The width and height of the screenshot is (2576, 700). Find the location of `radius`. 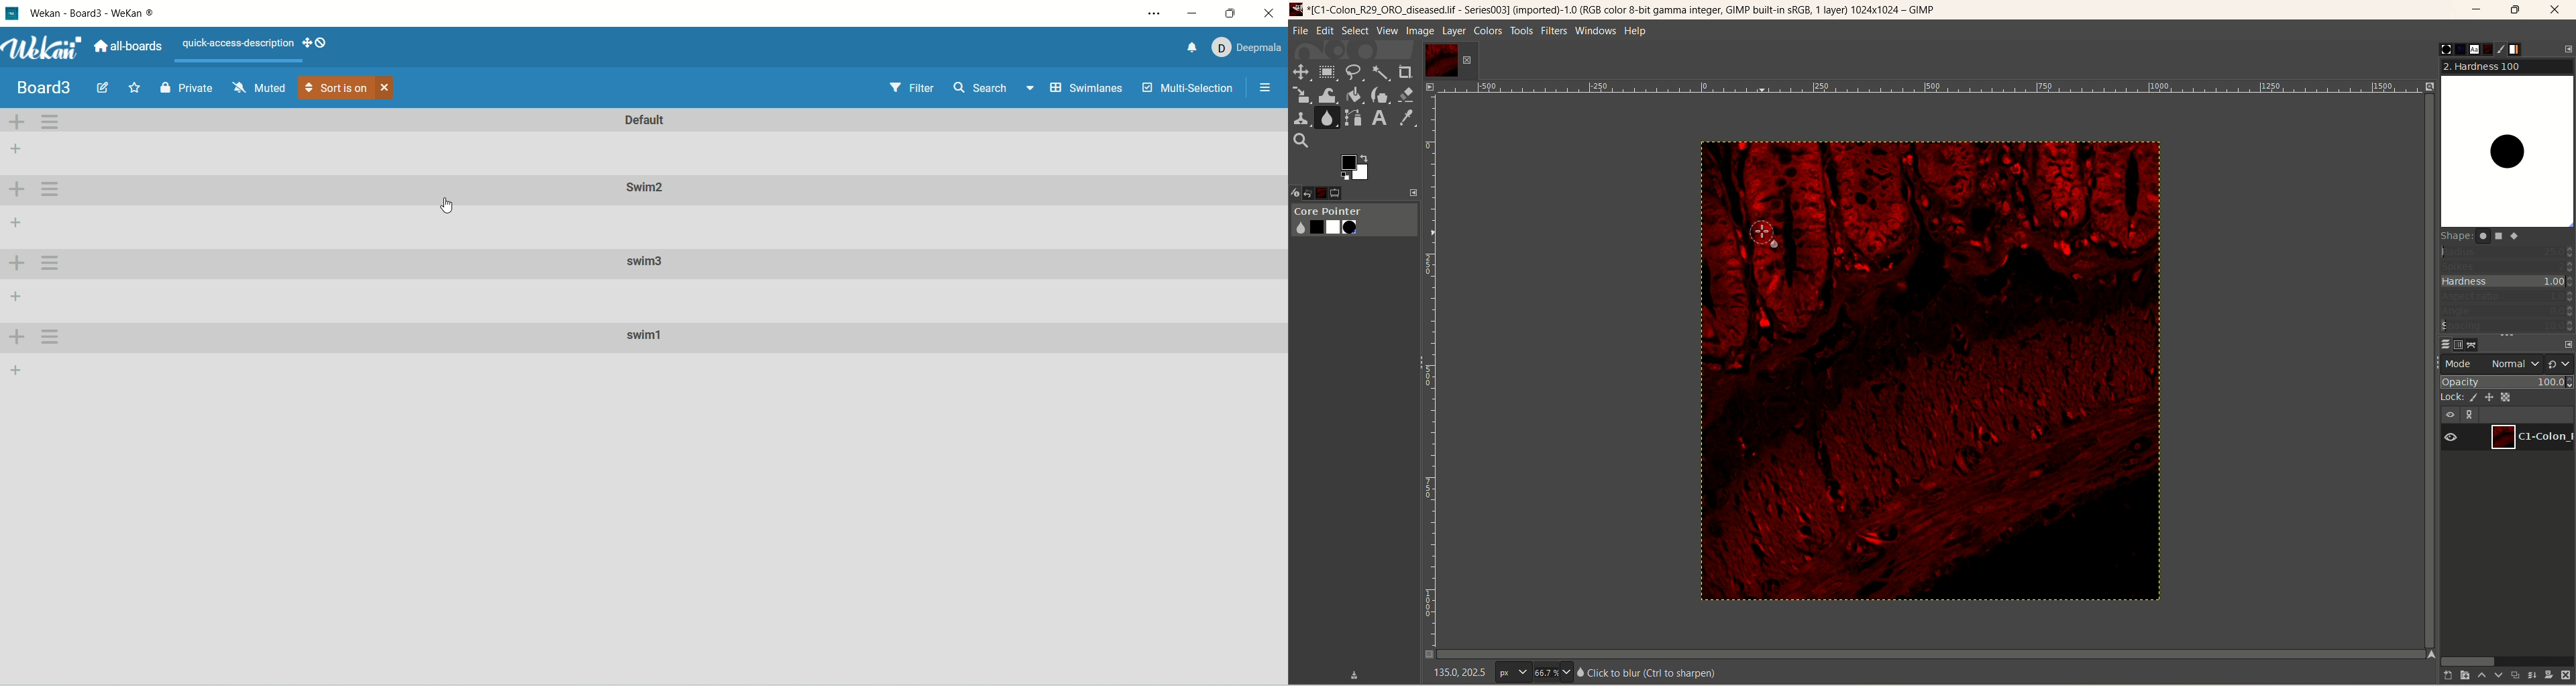

radius is located at coordinates (2508, 251).